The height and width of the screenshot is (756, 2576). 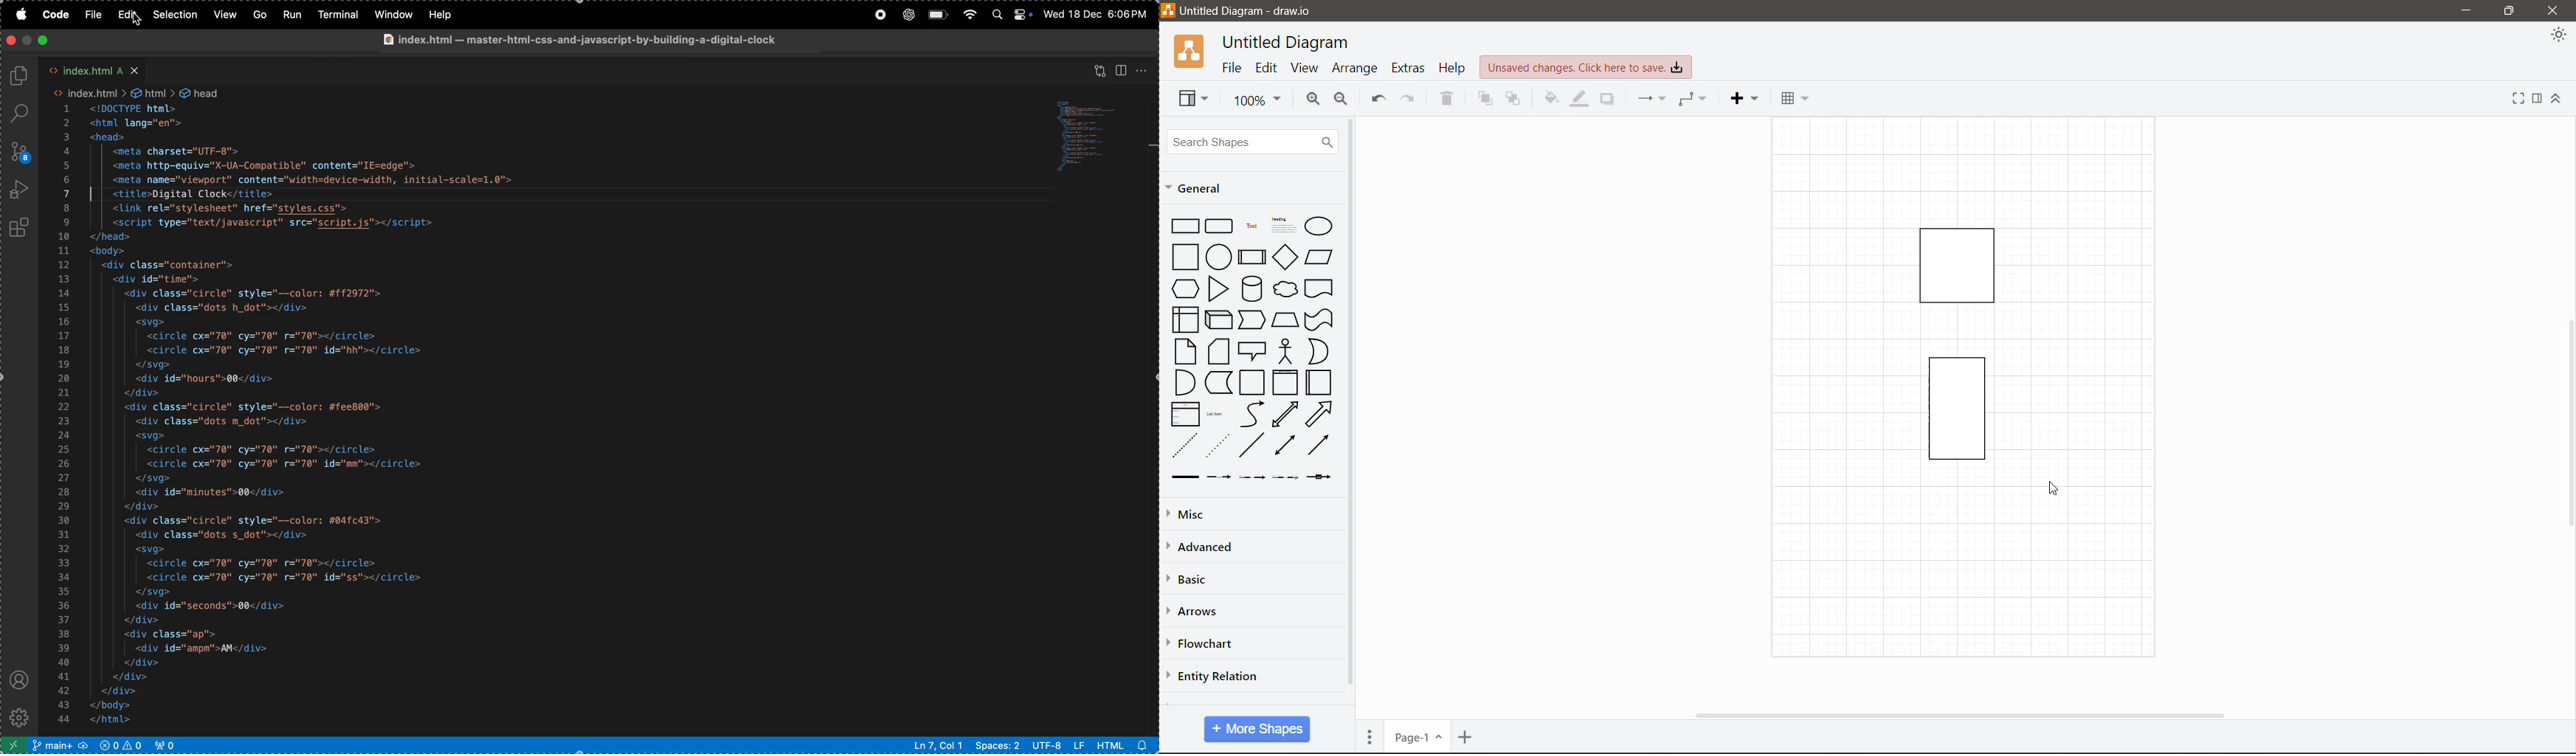 What do you see at coordinates (938, 15) in the screenshot?
I see `battery` at bounding box center [938, 15].